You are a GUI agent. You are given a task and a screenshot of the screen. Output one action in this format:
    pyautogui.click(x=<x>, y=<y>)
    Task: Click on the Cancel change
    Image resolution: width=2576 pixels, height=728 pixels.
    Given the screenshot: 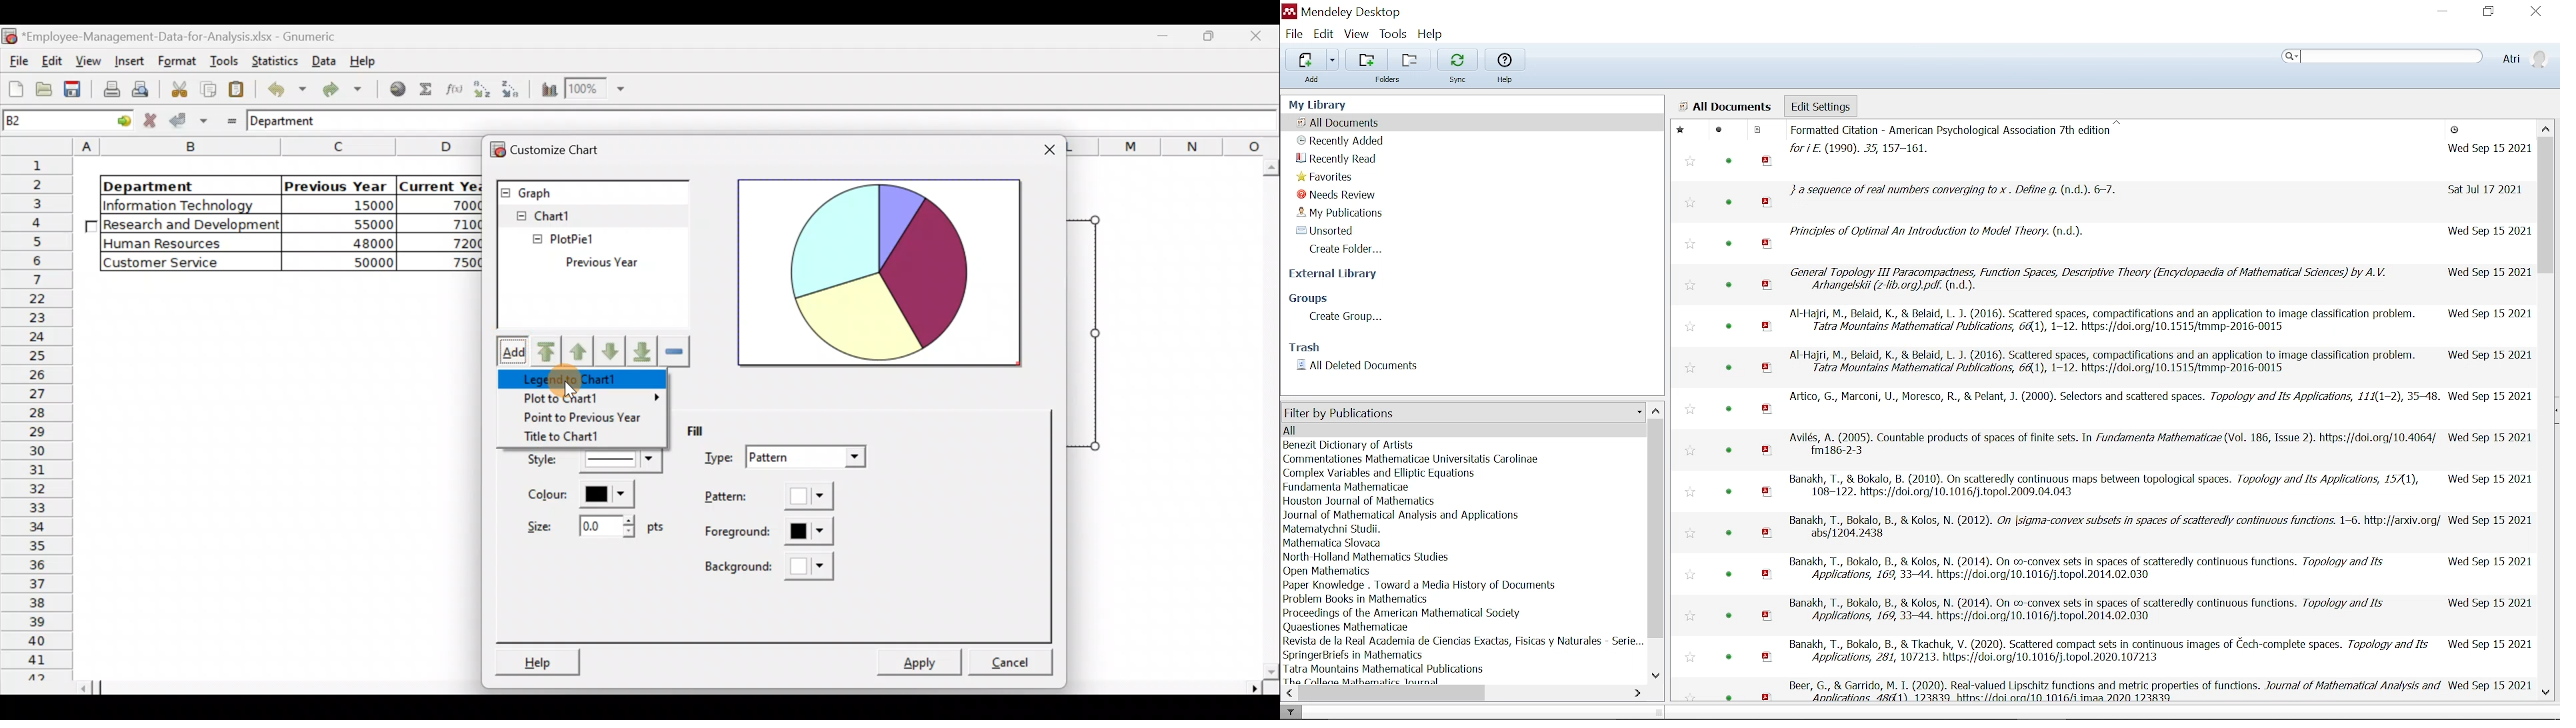 What is the action you would take?
    pyautogui.click(x=151, y=121)
    